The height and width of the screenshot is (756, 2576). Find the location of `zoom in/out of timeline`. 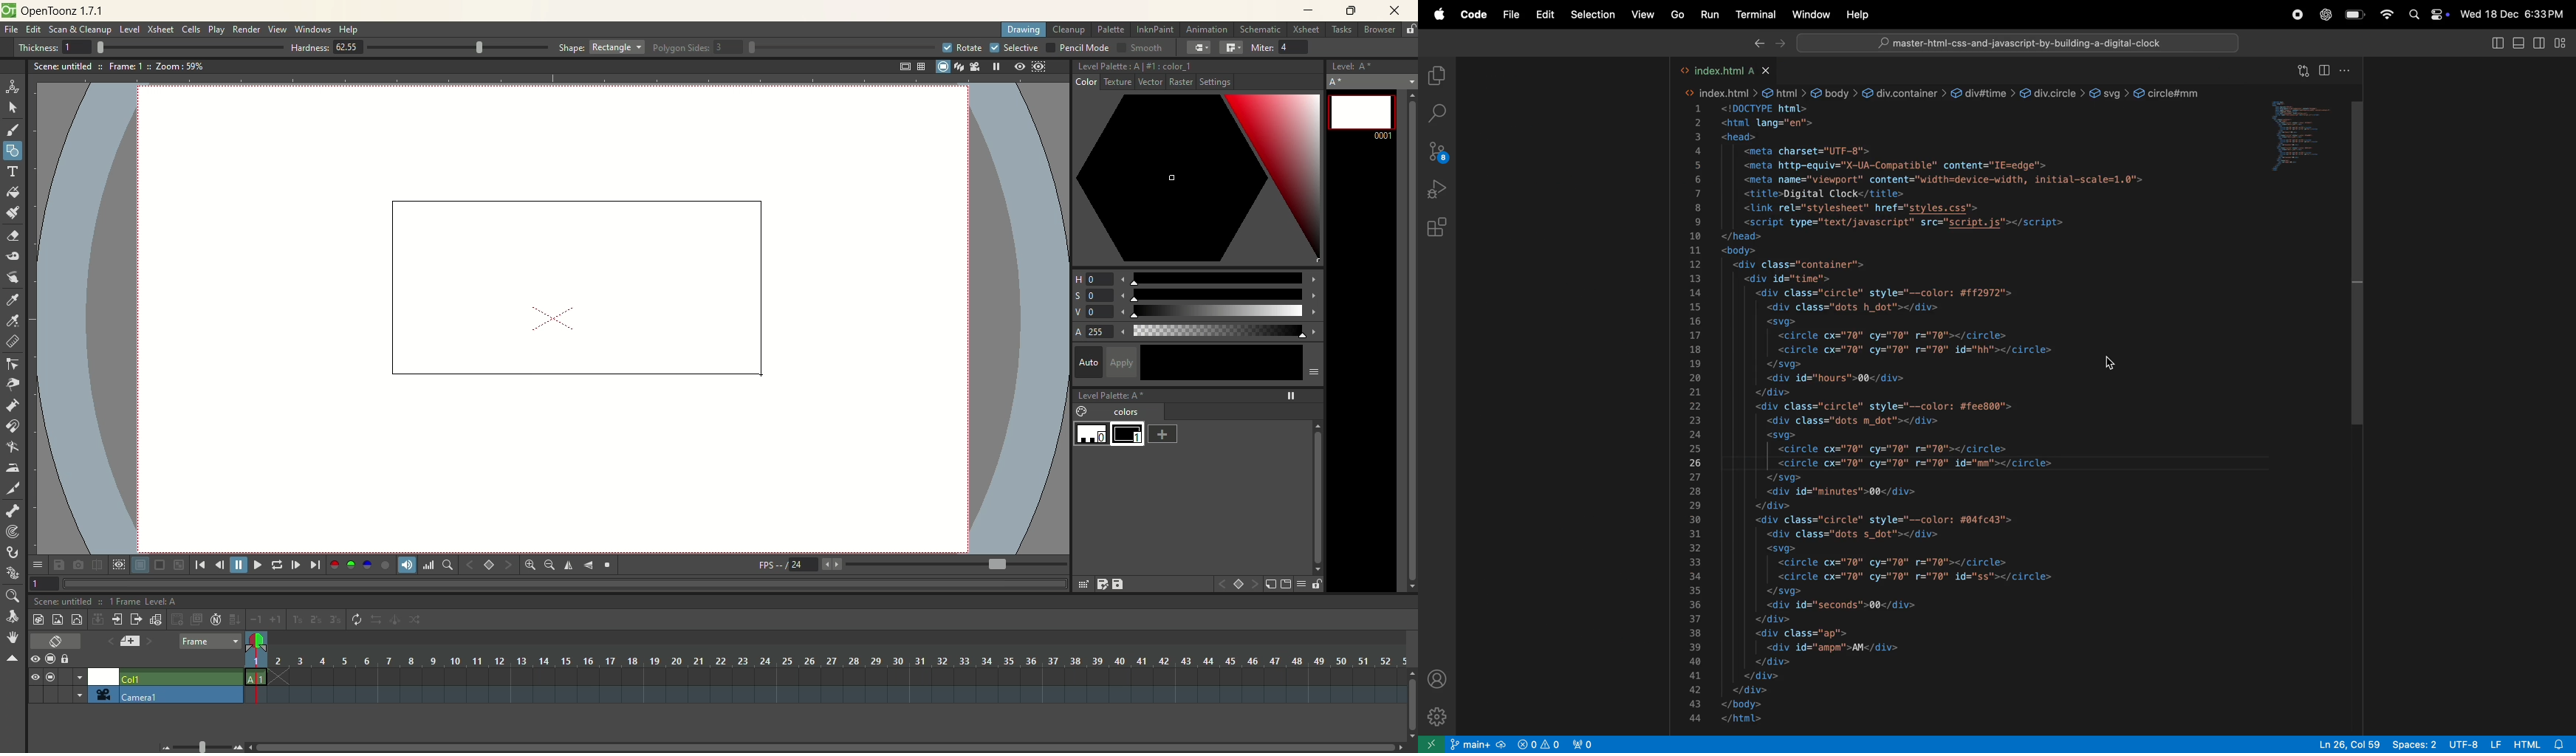

zoom in/out of timeline is located at coordinates (202, 746).